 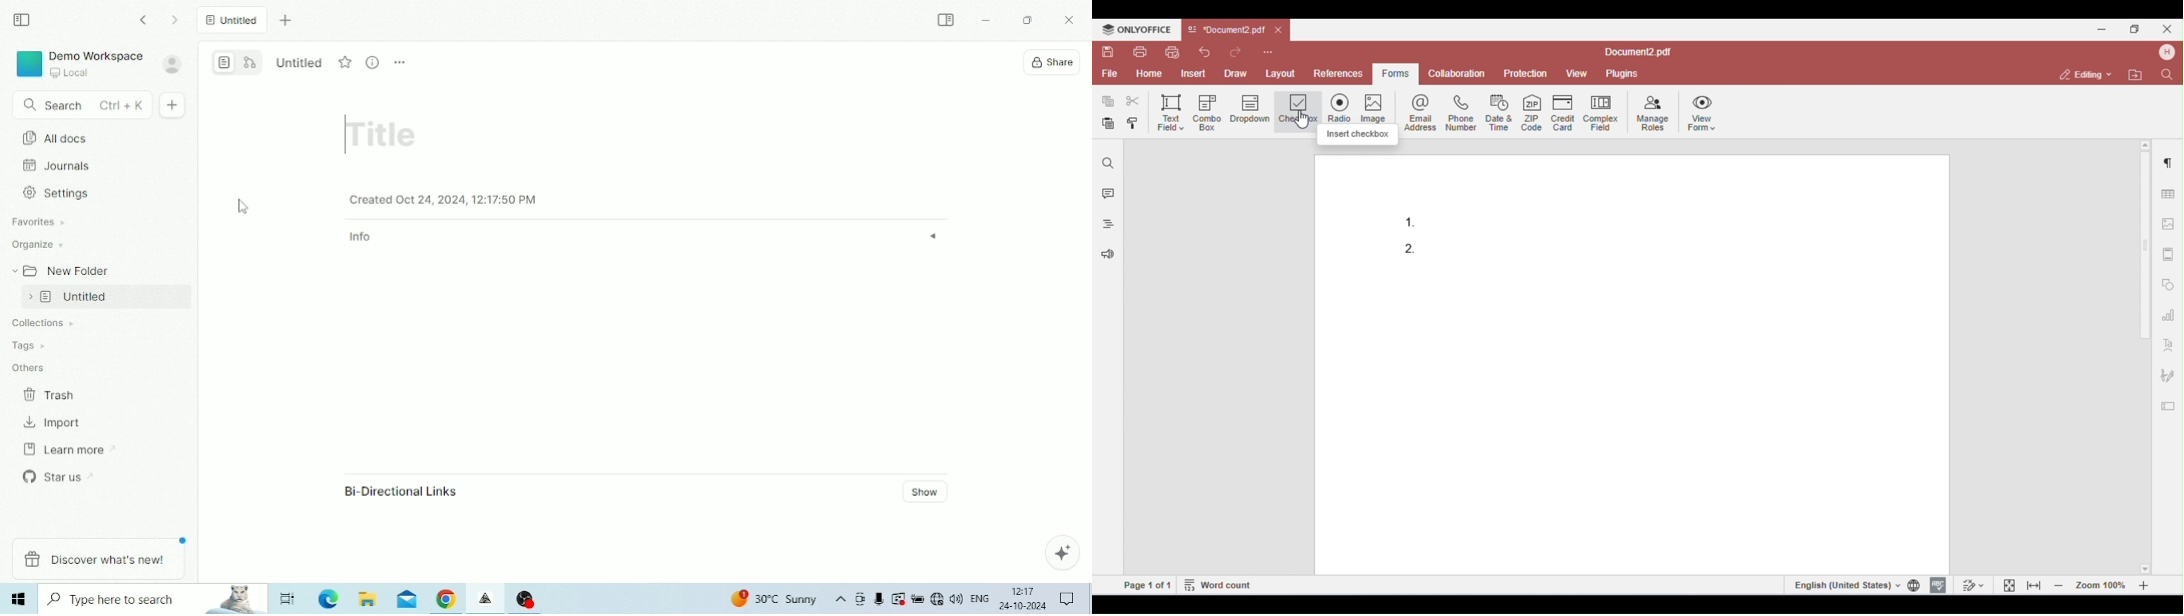 What do you see at coordinates (446, 600) in the screenshot?
I see `Google Chrome` at bounding box center [446, 600].